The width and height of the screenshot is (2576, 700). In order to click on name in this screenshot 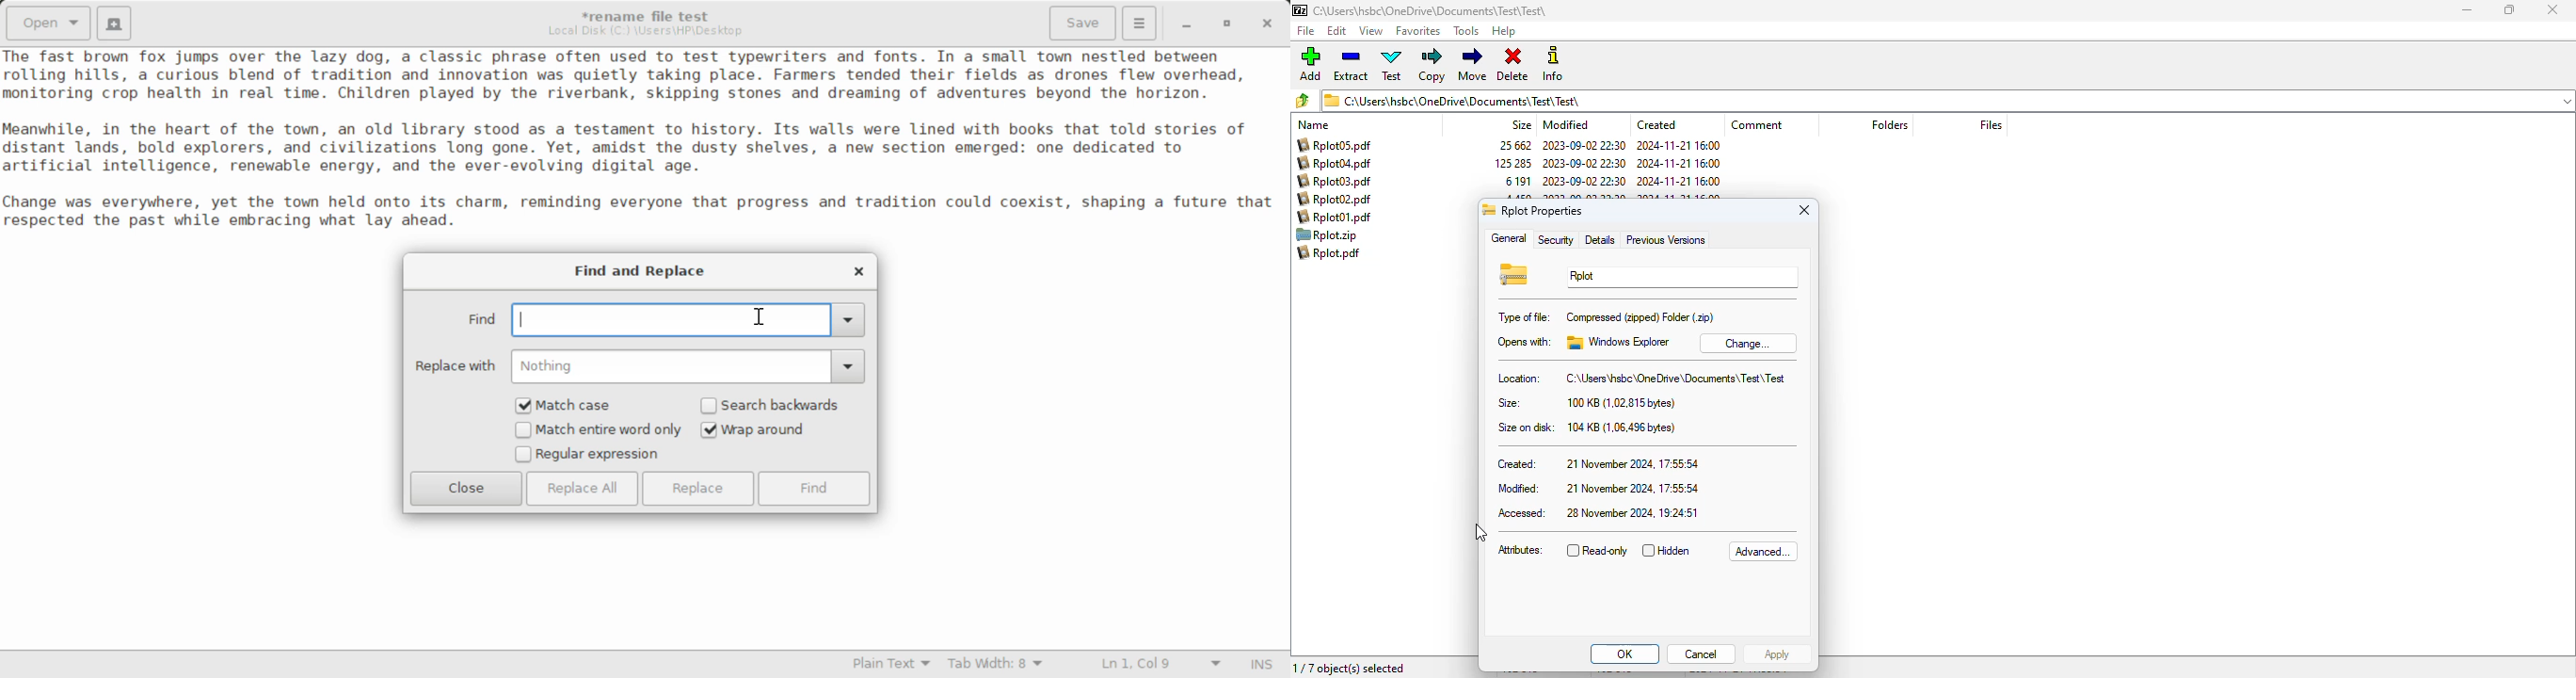, I will do `click(1315, 124)`.